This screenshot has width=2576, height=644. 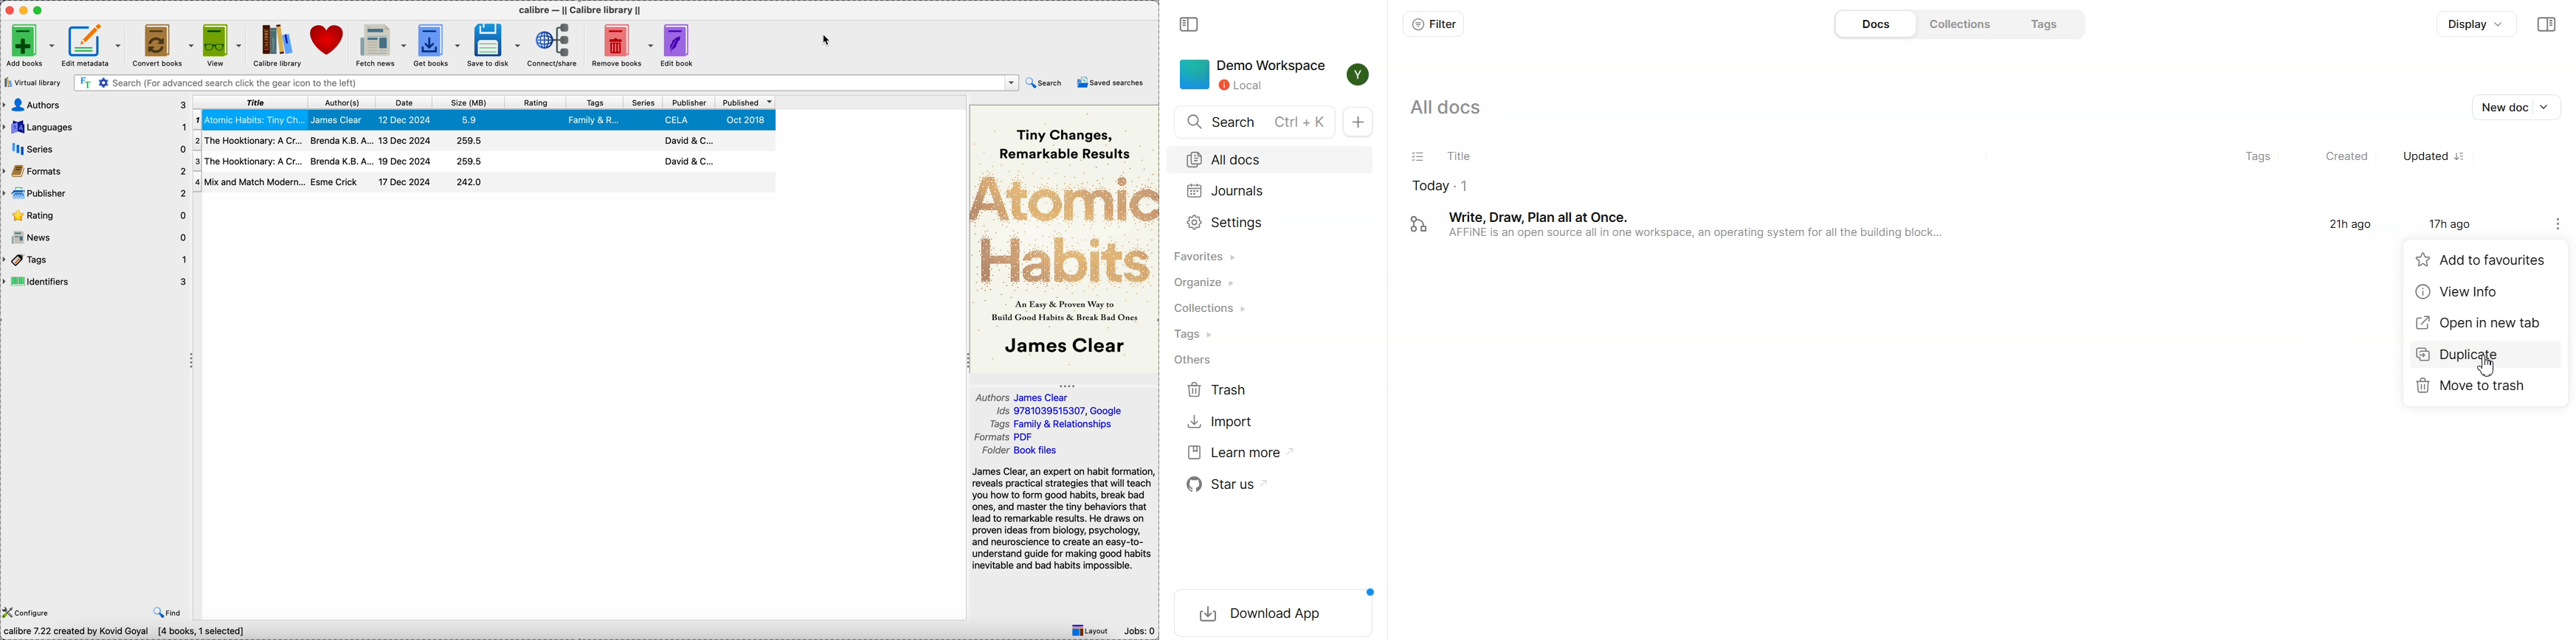 I want to click on title, so click(x=249, y=102).